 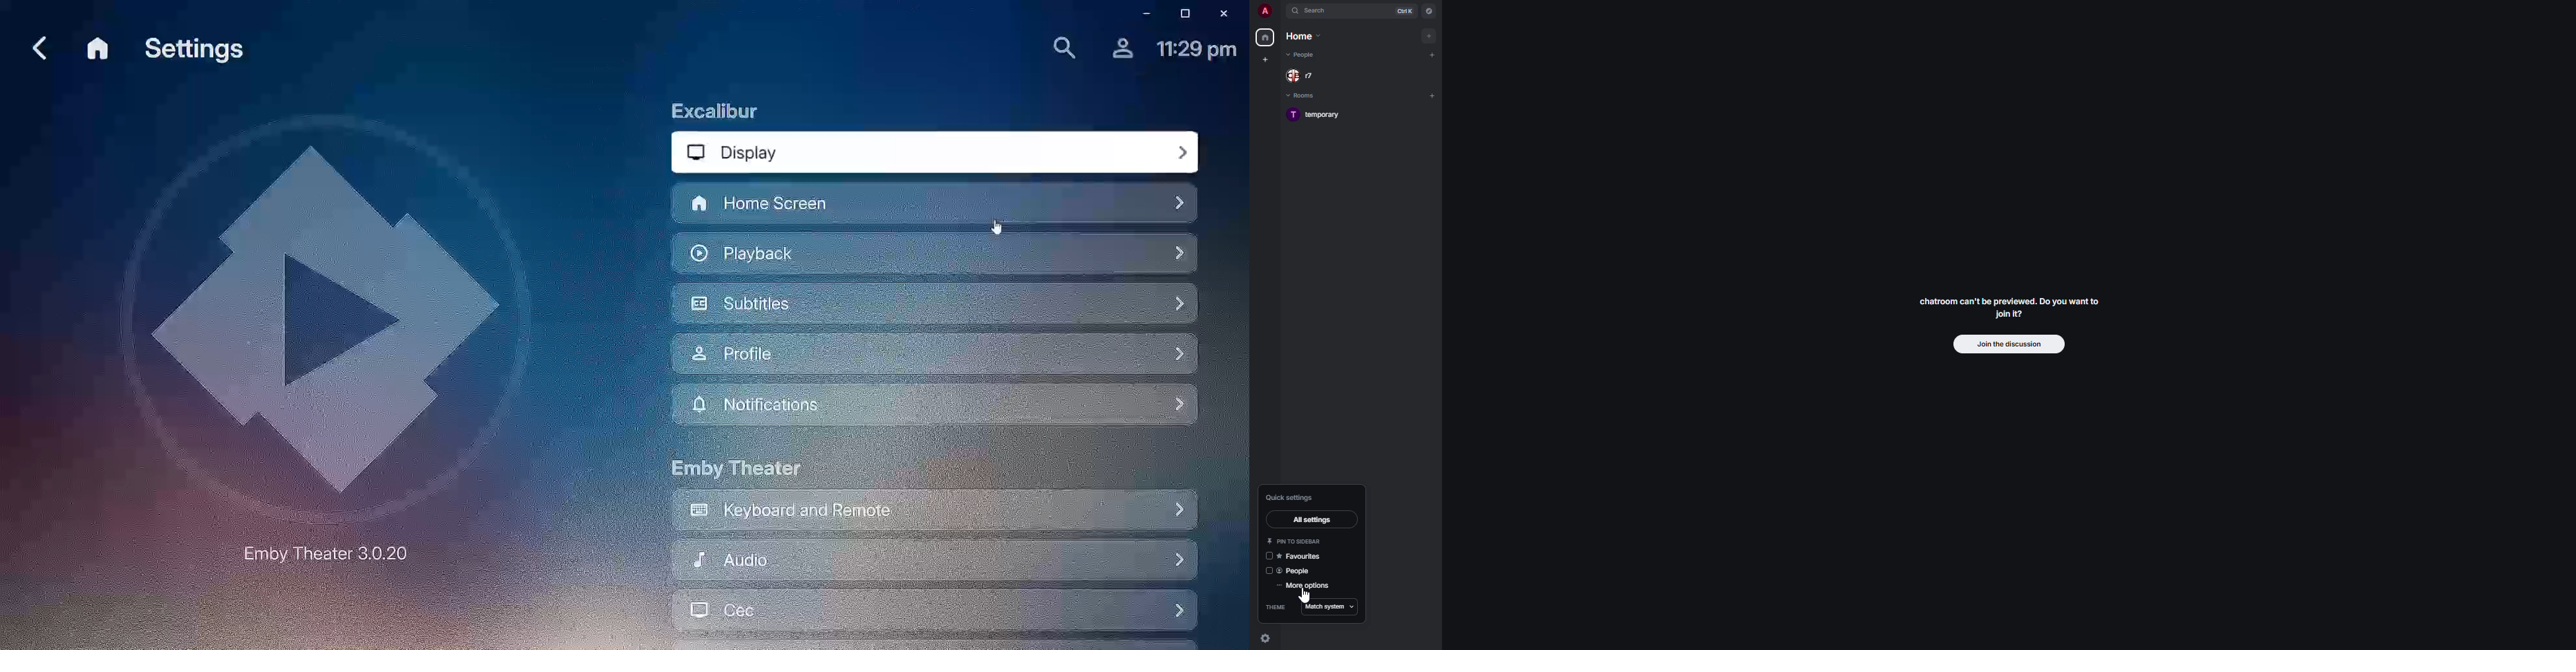 I want to click on all settings, so click(x=1316, y=520).